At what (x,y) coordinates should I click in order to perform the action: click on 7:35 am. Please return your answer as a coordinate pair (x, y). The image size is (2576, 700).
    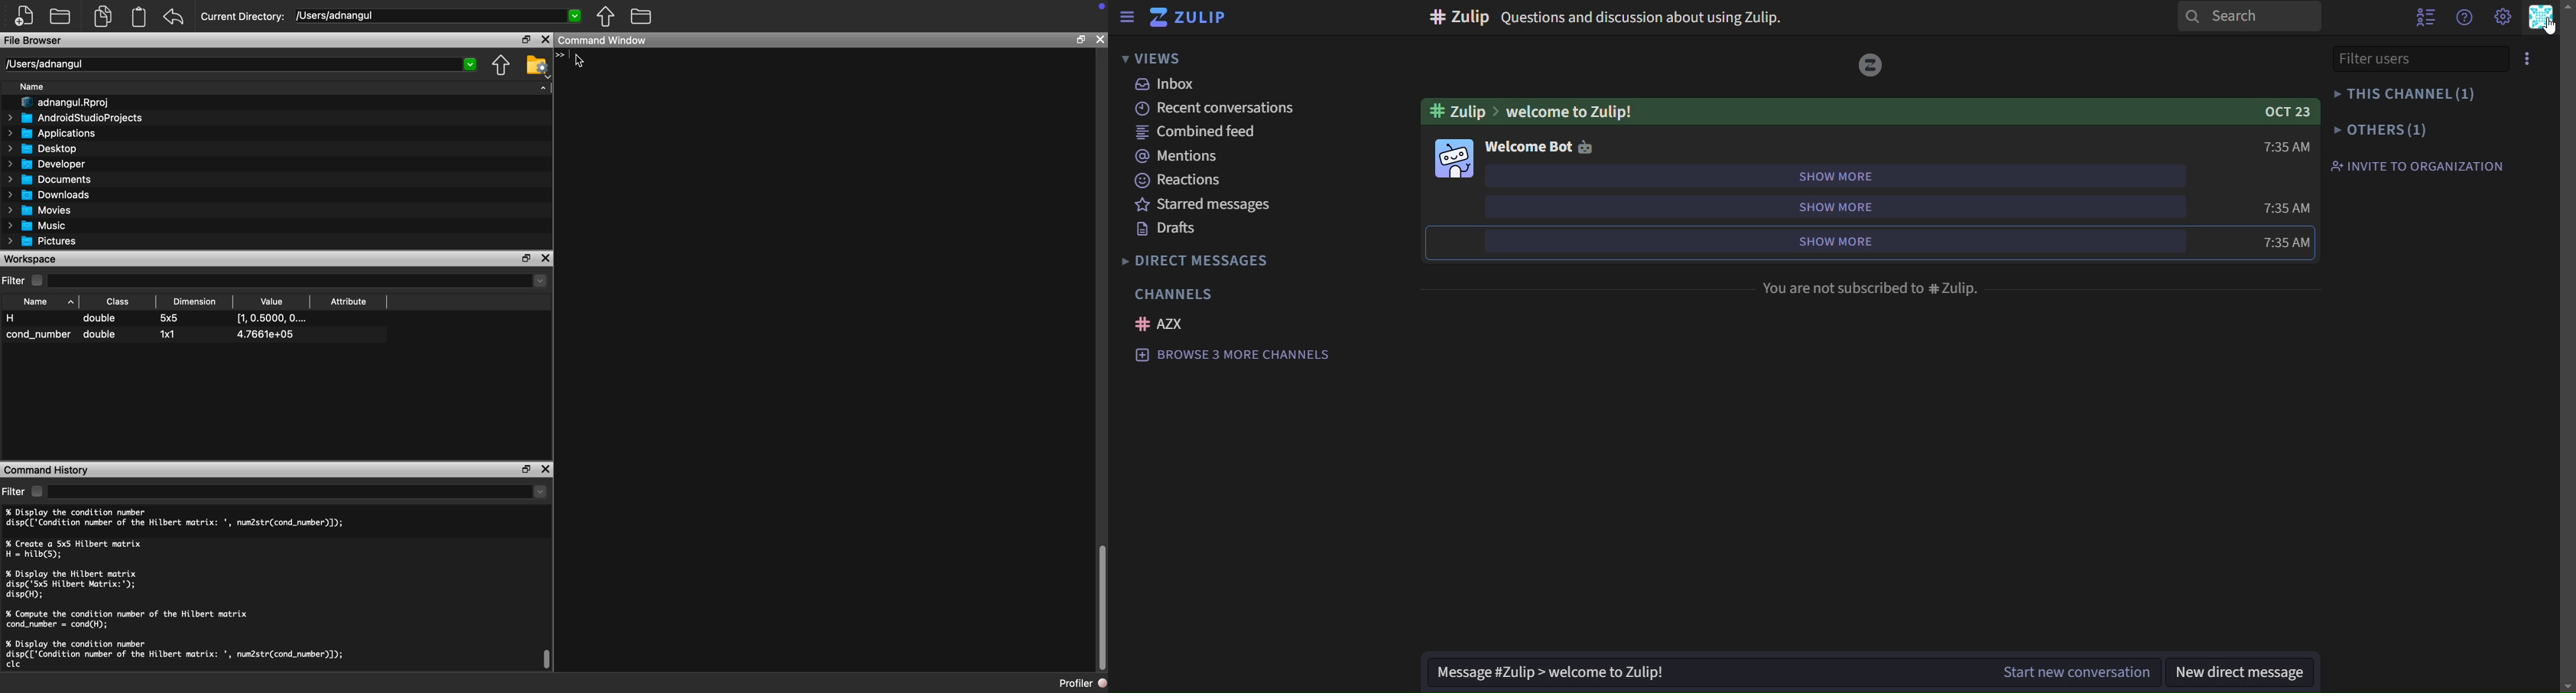
    Looking at the image, I should click on (2258, 241).